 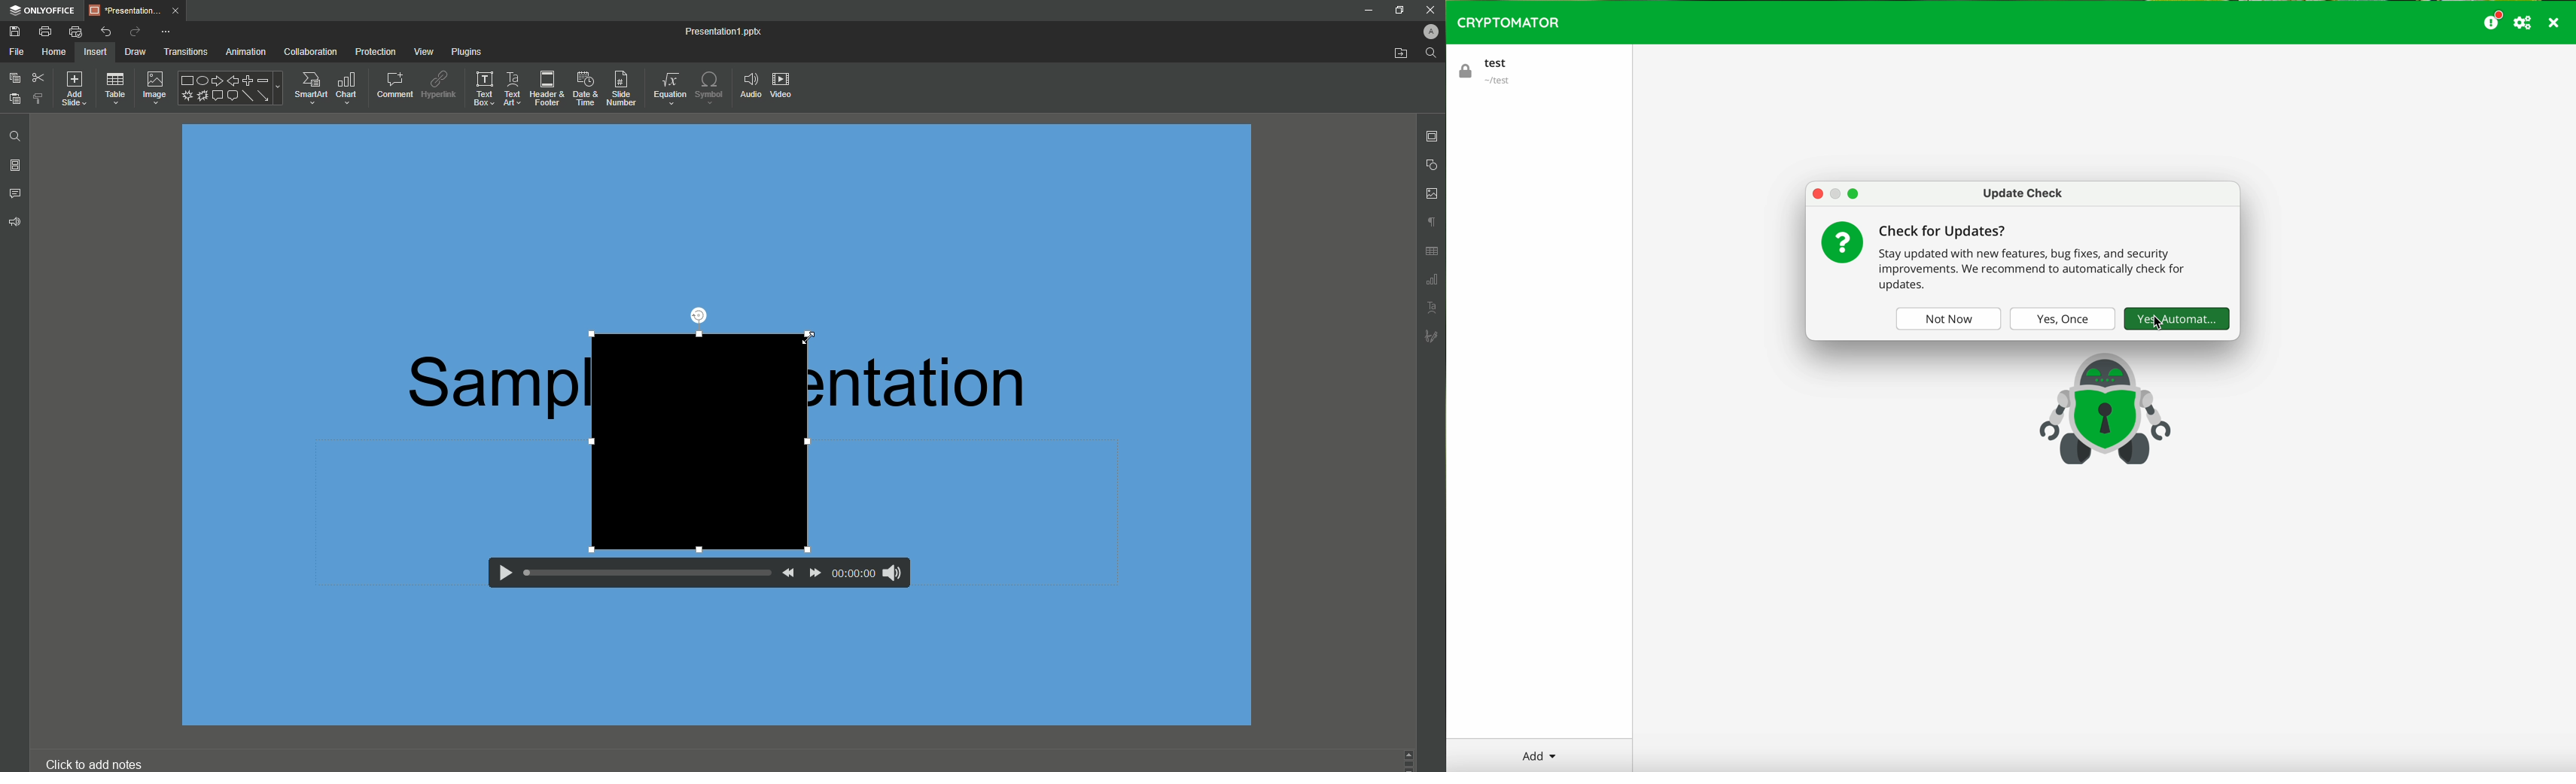 I want to click on Shape Options, so click(x=230, y=89).